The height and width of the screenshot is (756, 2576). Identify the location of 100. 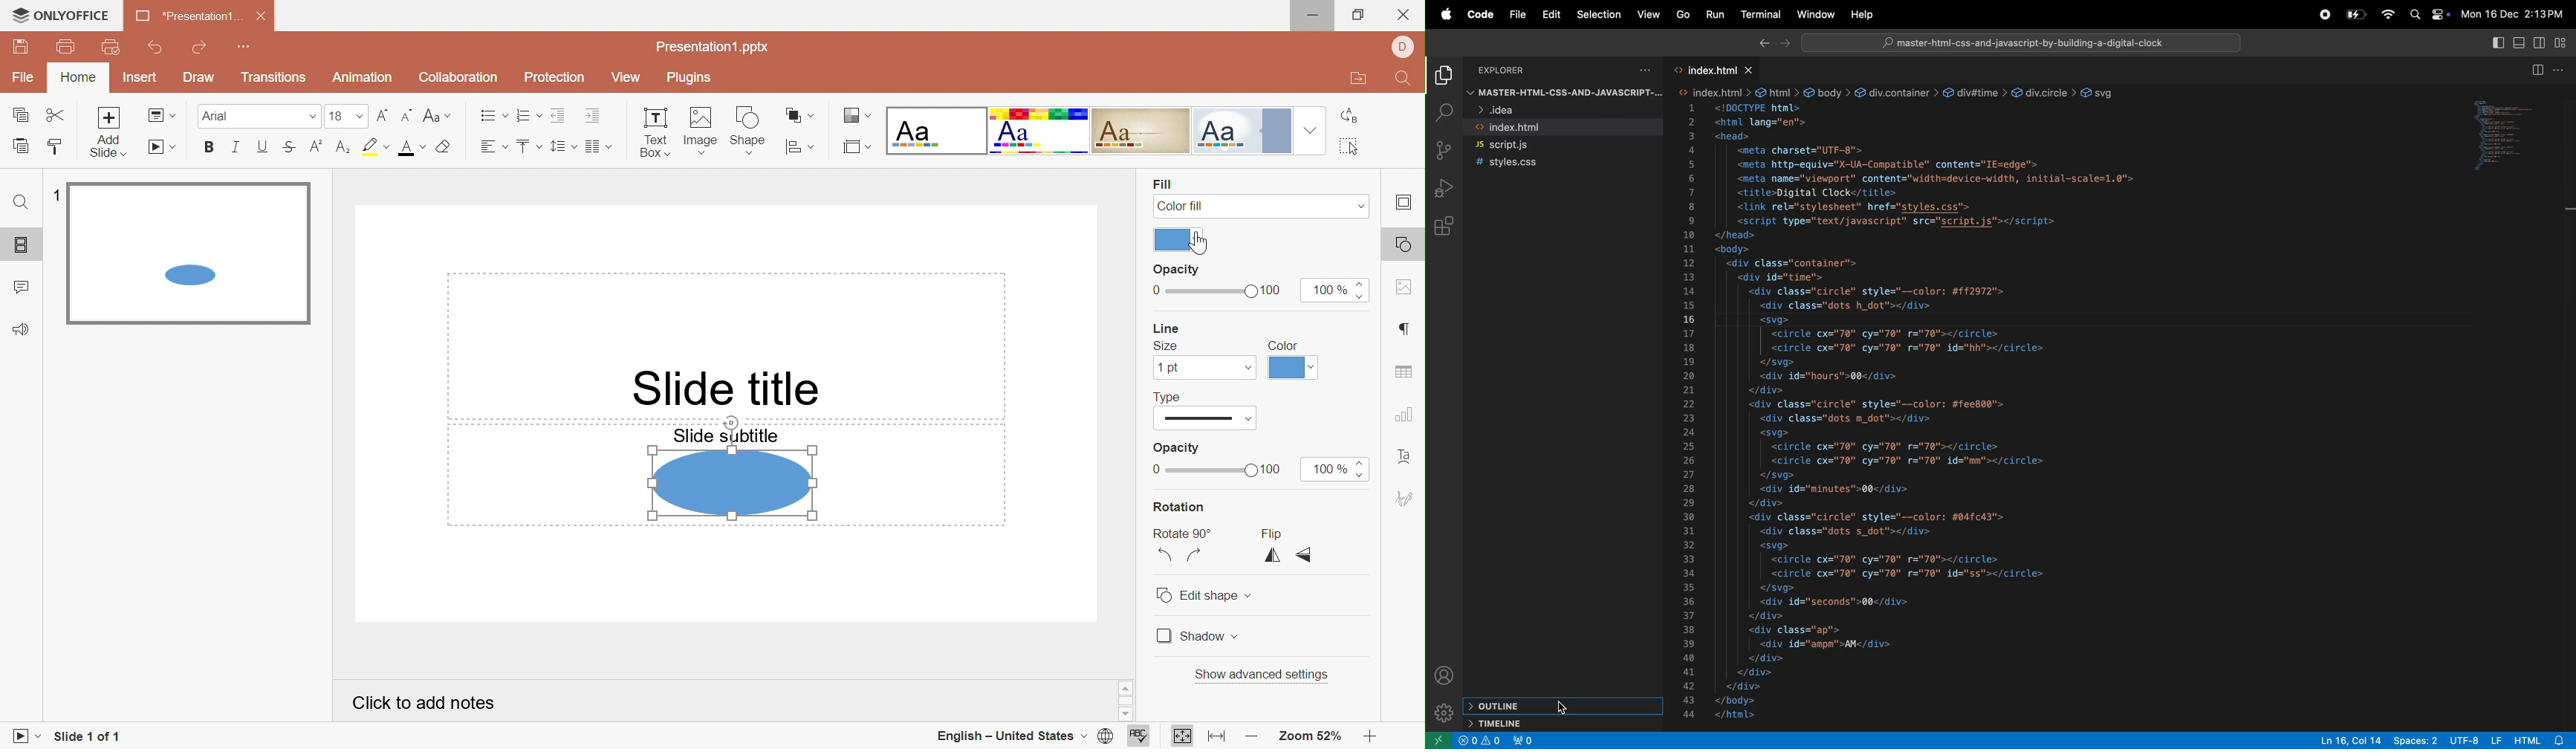
(1272, 469).